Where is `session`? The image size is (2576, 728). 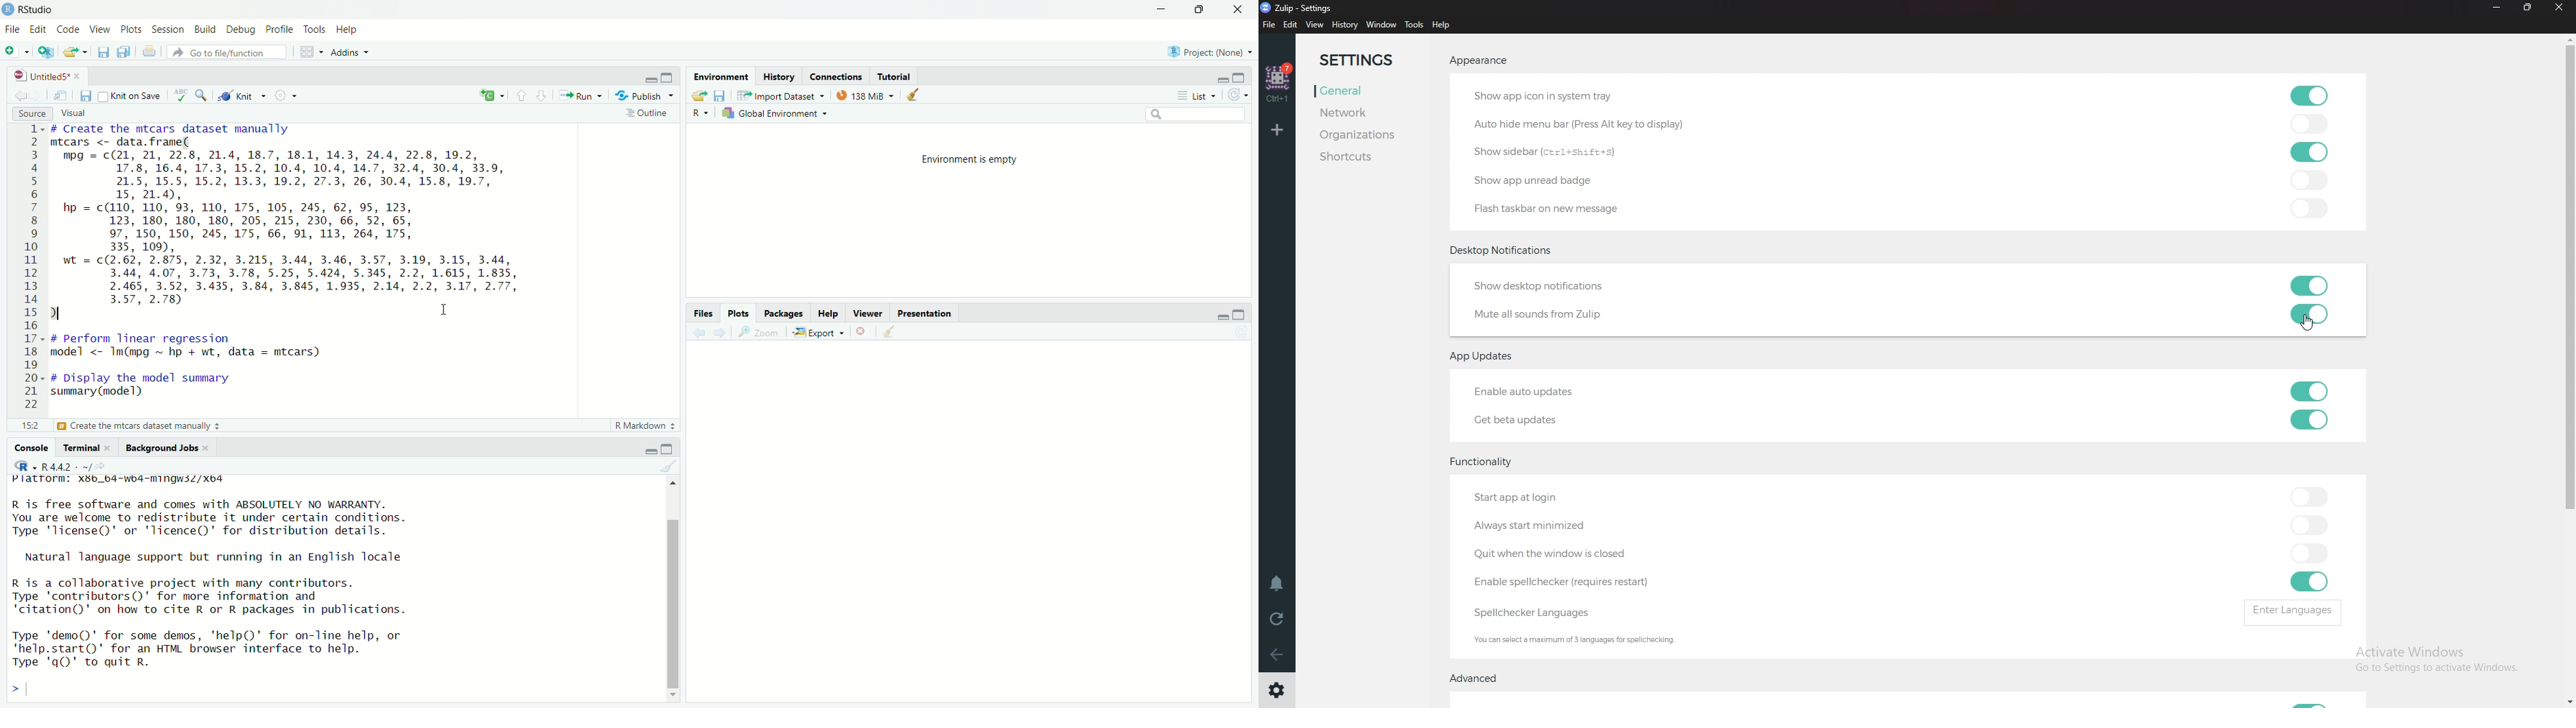 session is located at coordinates (168, 30).